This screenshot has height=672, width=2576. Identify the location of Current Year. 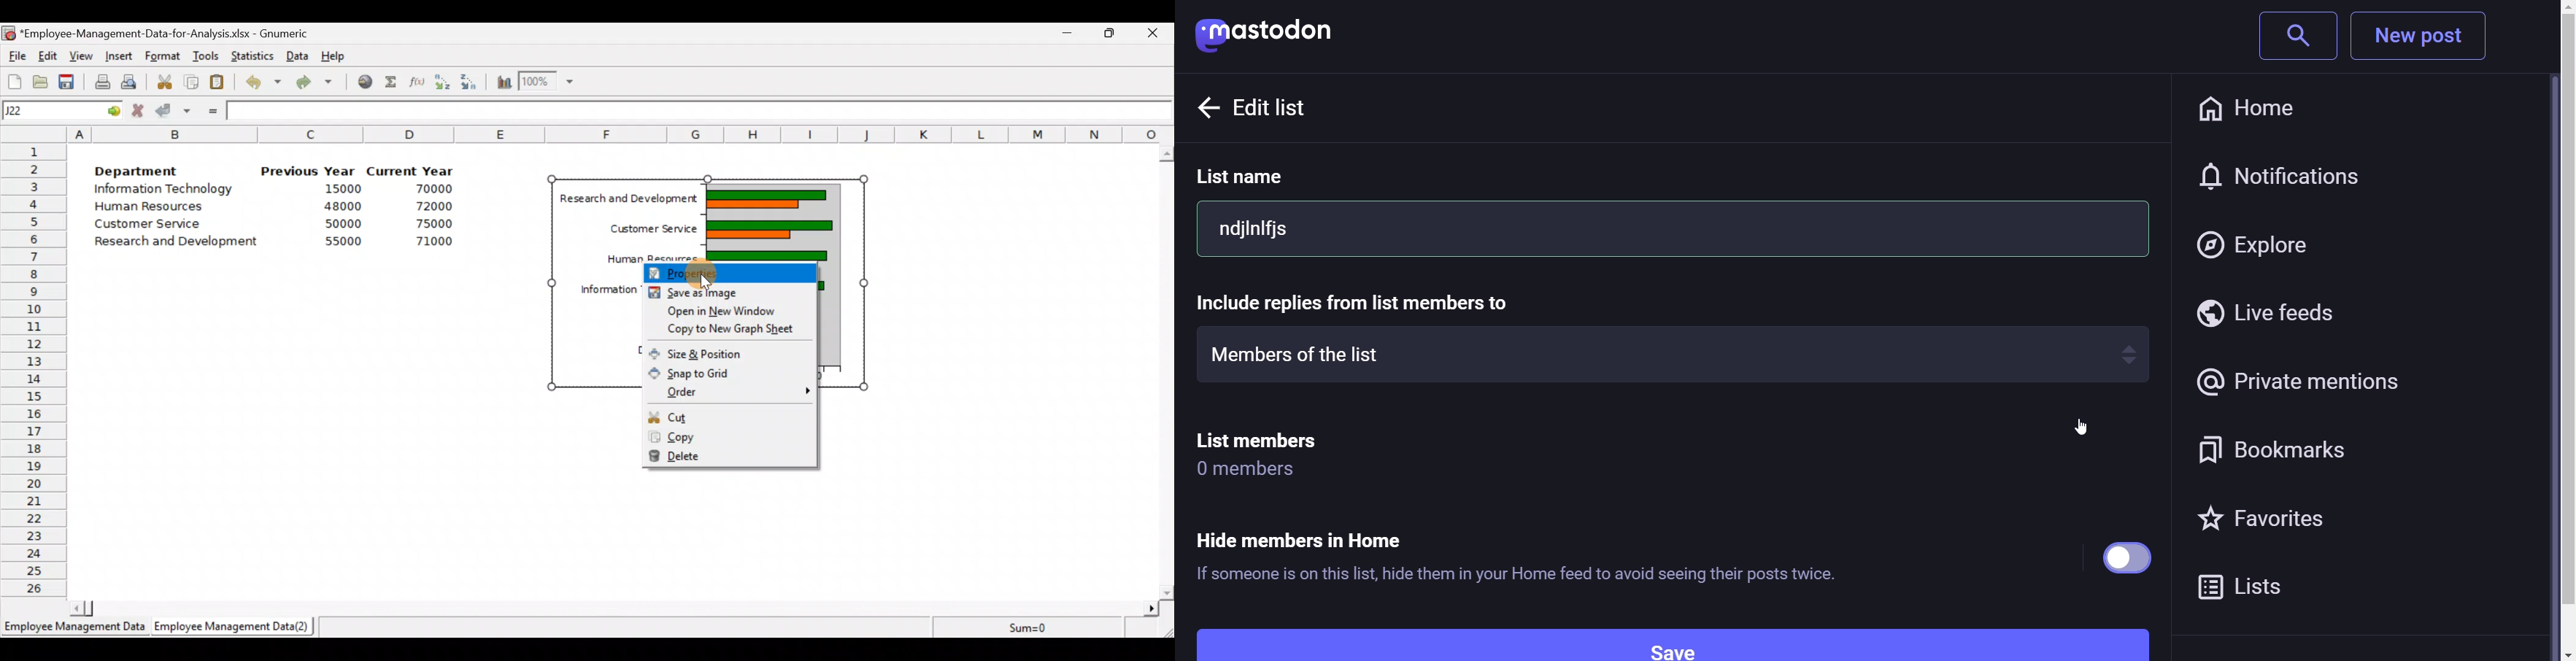
(410, 168).